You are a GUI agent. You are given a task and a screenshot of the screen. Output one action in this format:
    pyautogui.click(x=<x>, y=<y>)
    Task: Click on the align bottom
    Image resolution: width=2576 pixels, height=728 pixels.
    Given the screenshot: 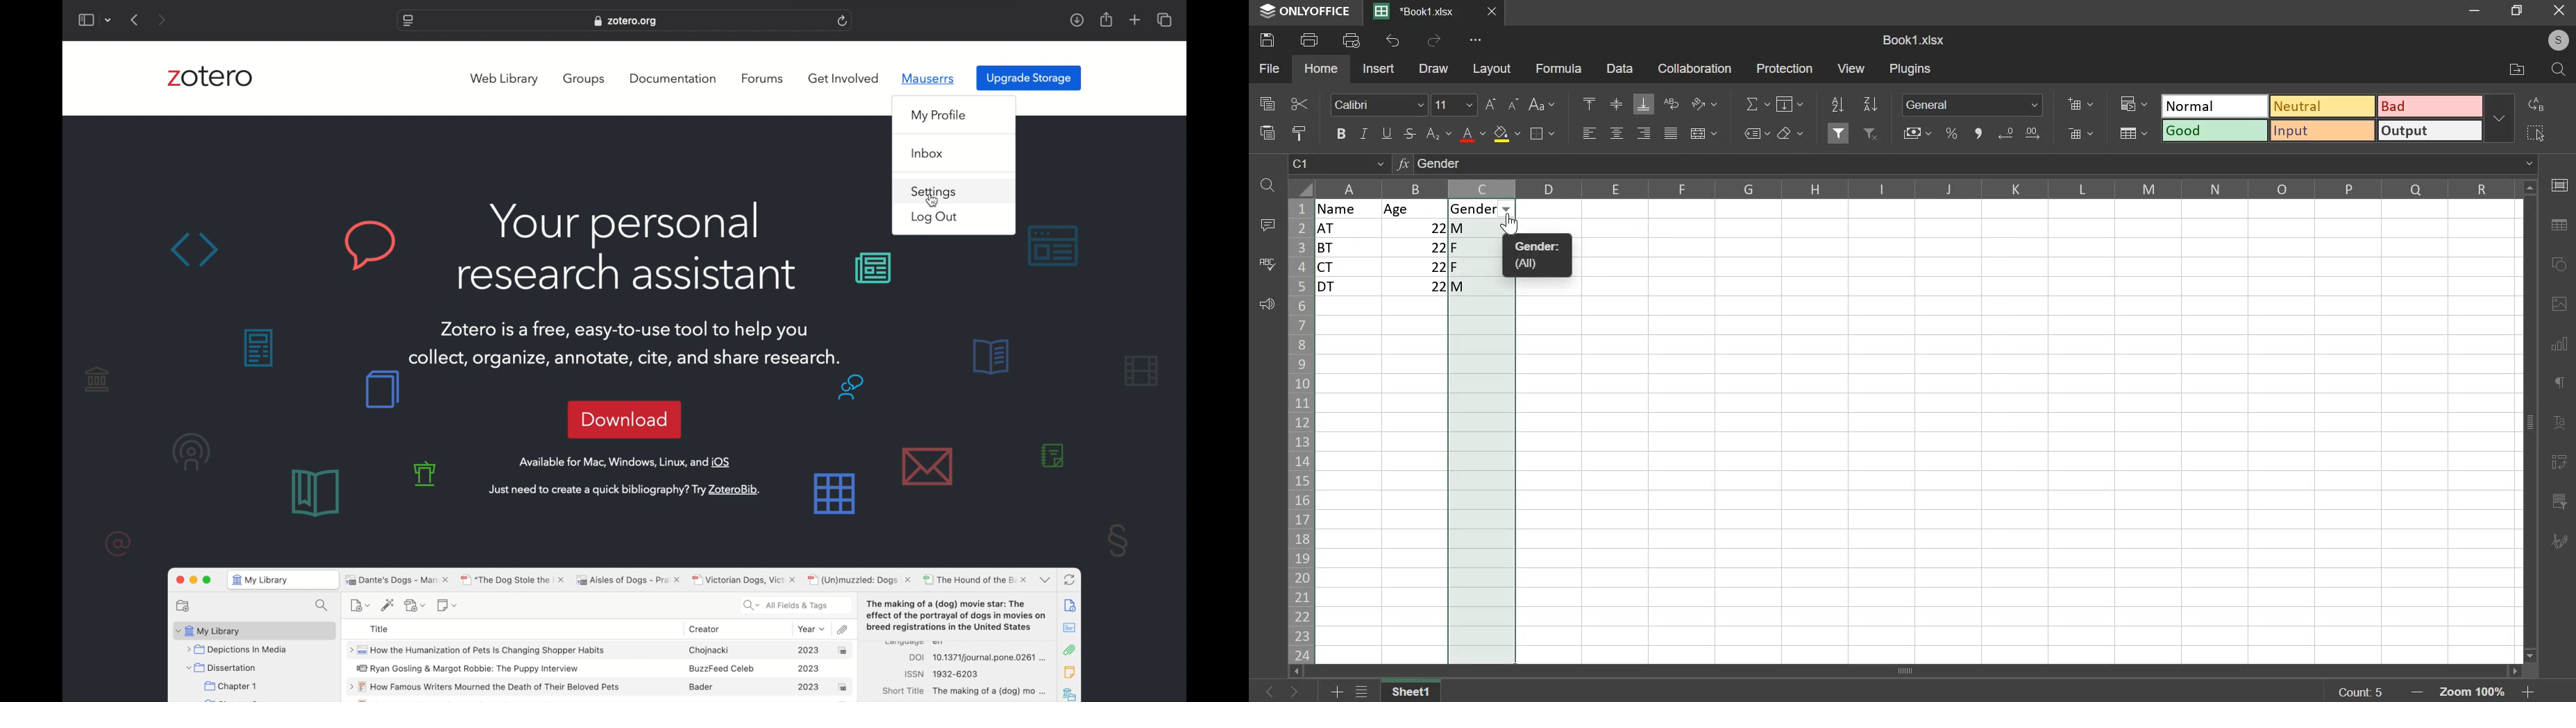 What is the action you would take?
    pyautogui.click(x=1643, y=104)
    